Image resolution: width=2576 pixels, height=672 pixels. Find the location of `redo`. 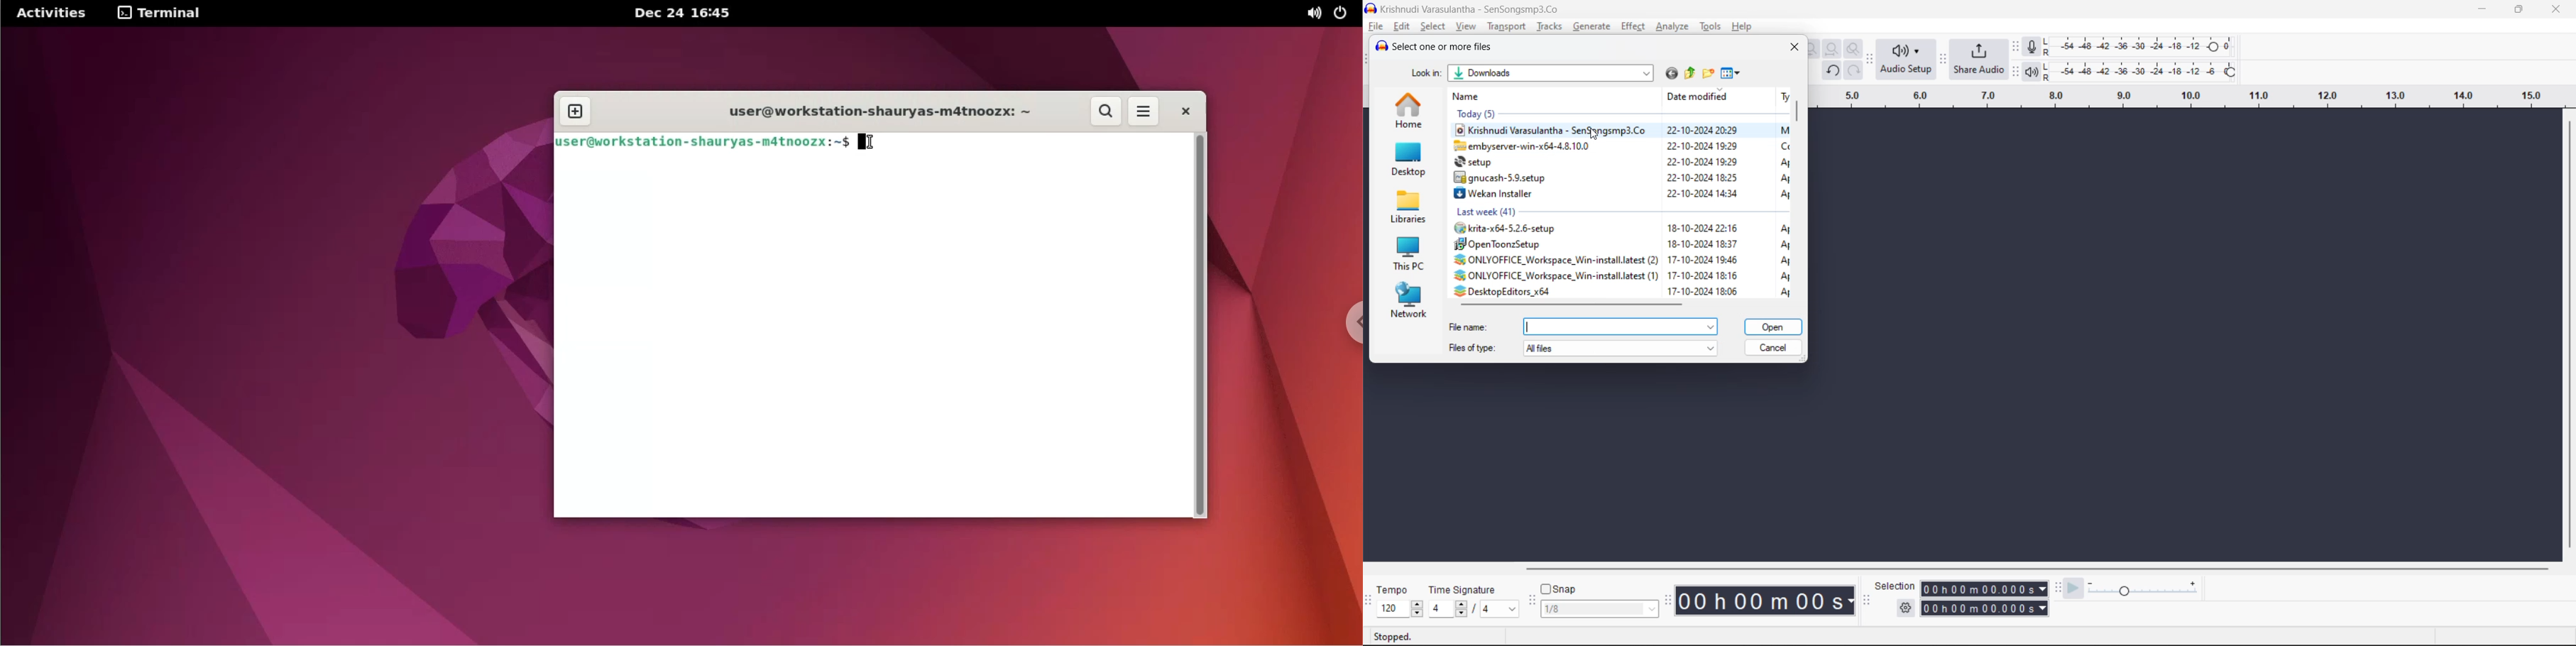

redo is located at coordinates (1853, 70).